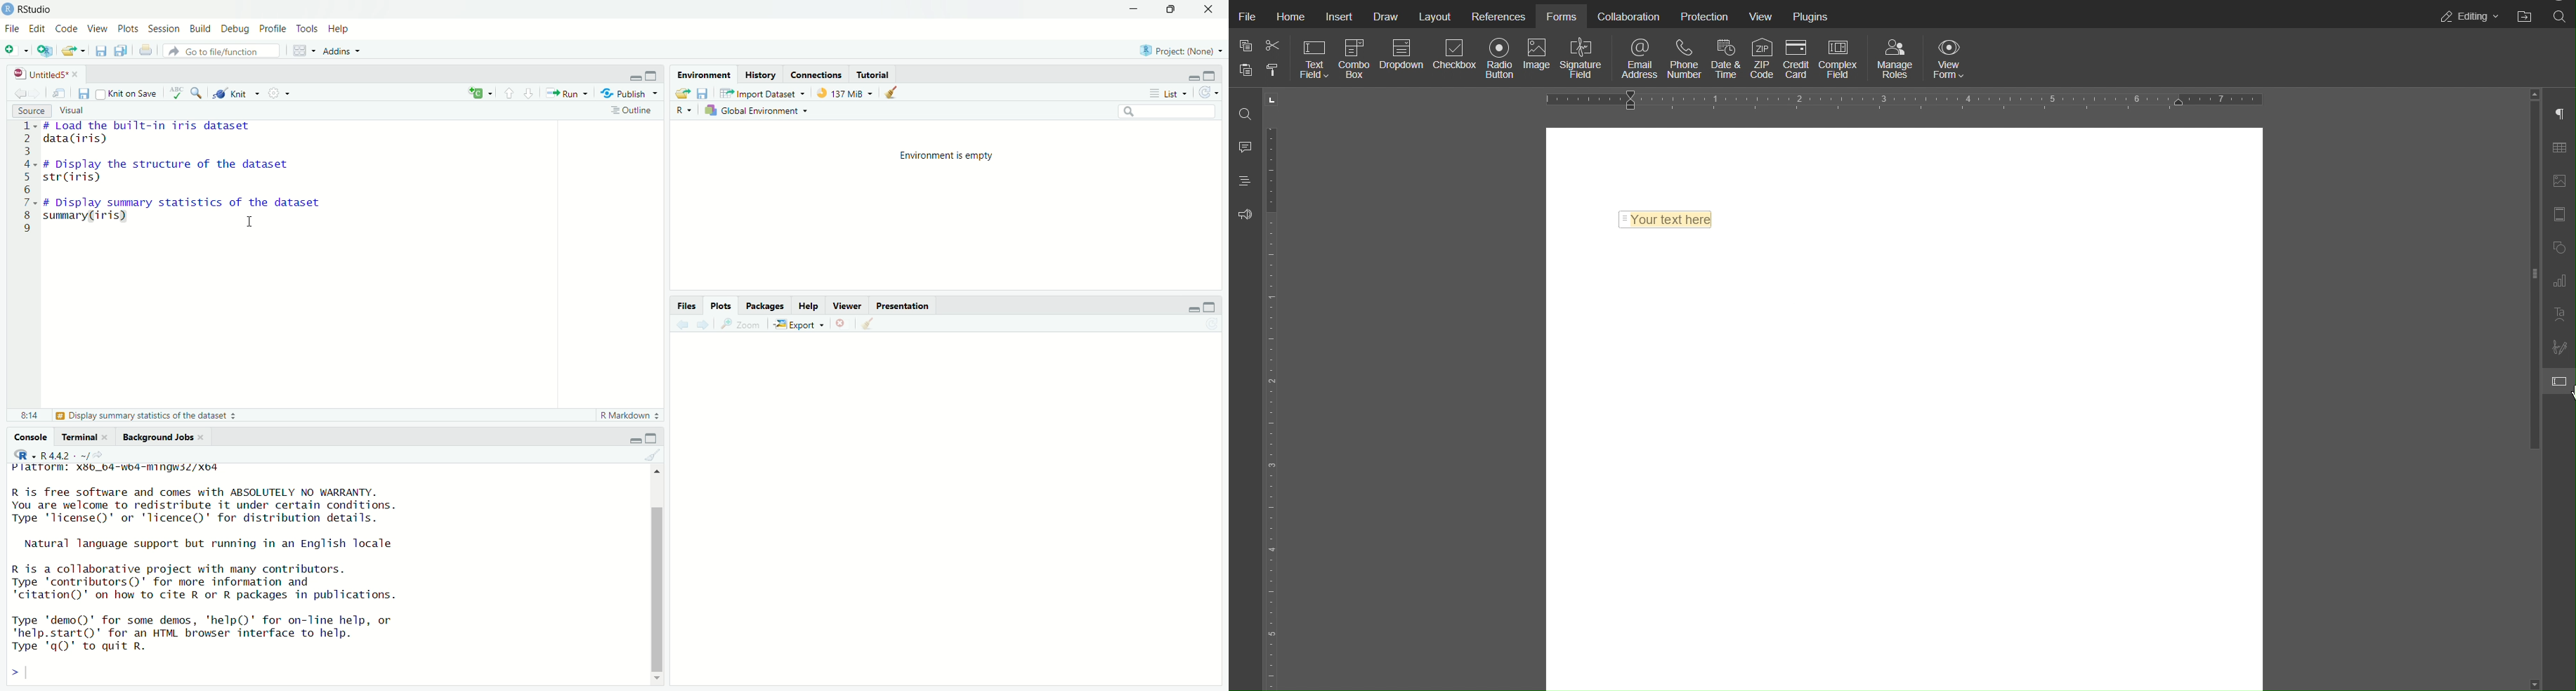  I want to click on Save current file, so click(100, 51).